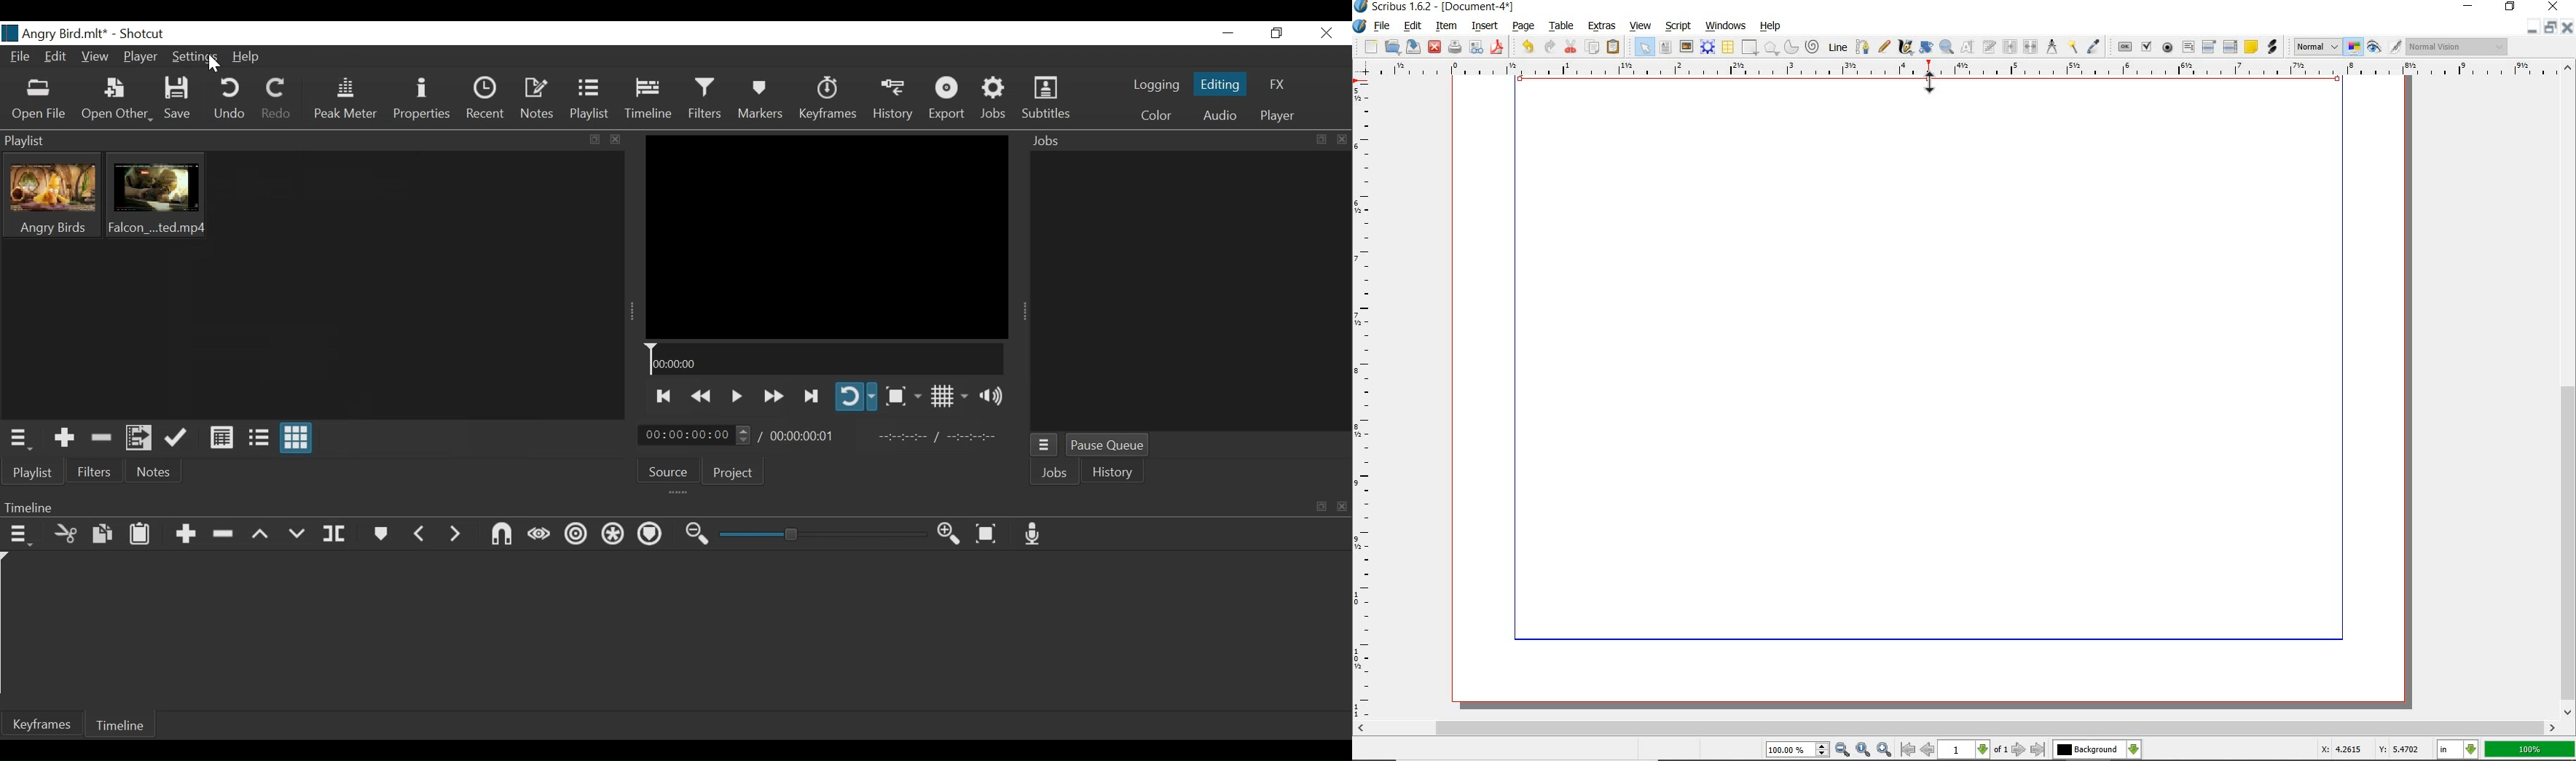 The height and width of the screenshot is (784, 2576). I want to click on In point, so click(939, 438).